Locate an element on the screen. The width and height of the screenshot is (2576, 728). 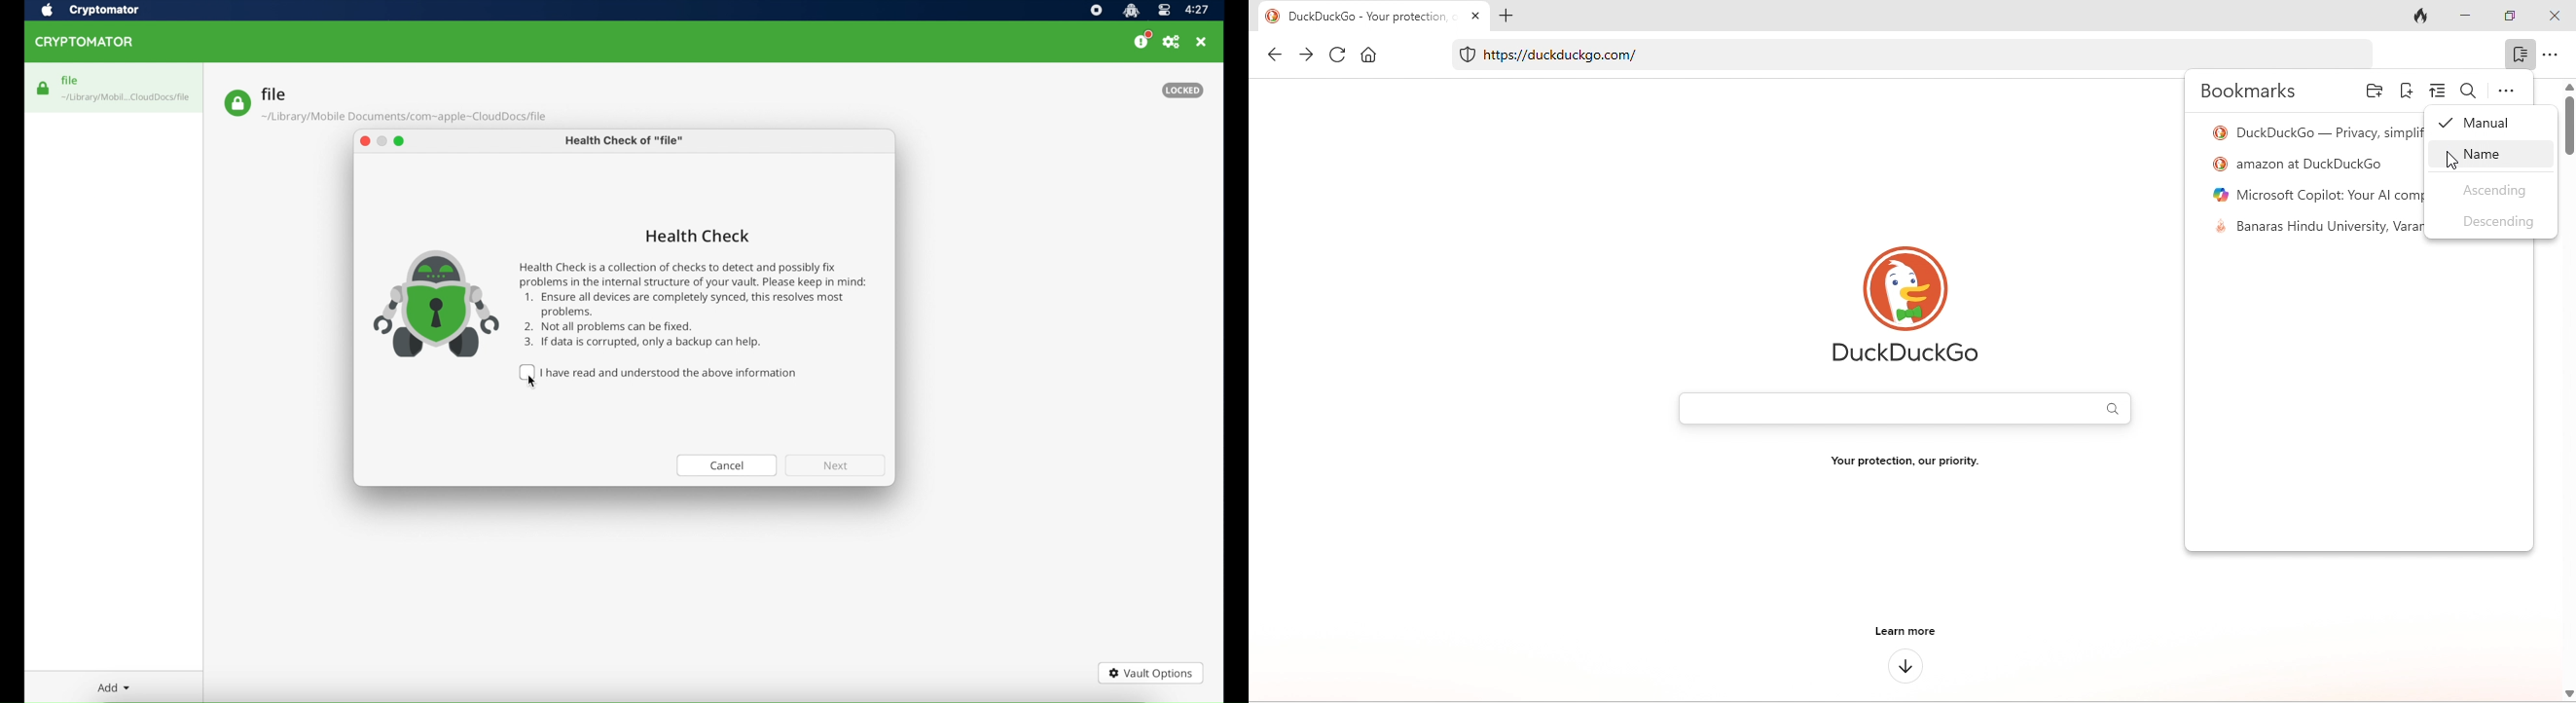
cryptomator is located at coordinates (87, 42).